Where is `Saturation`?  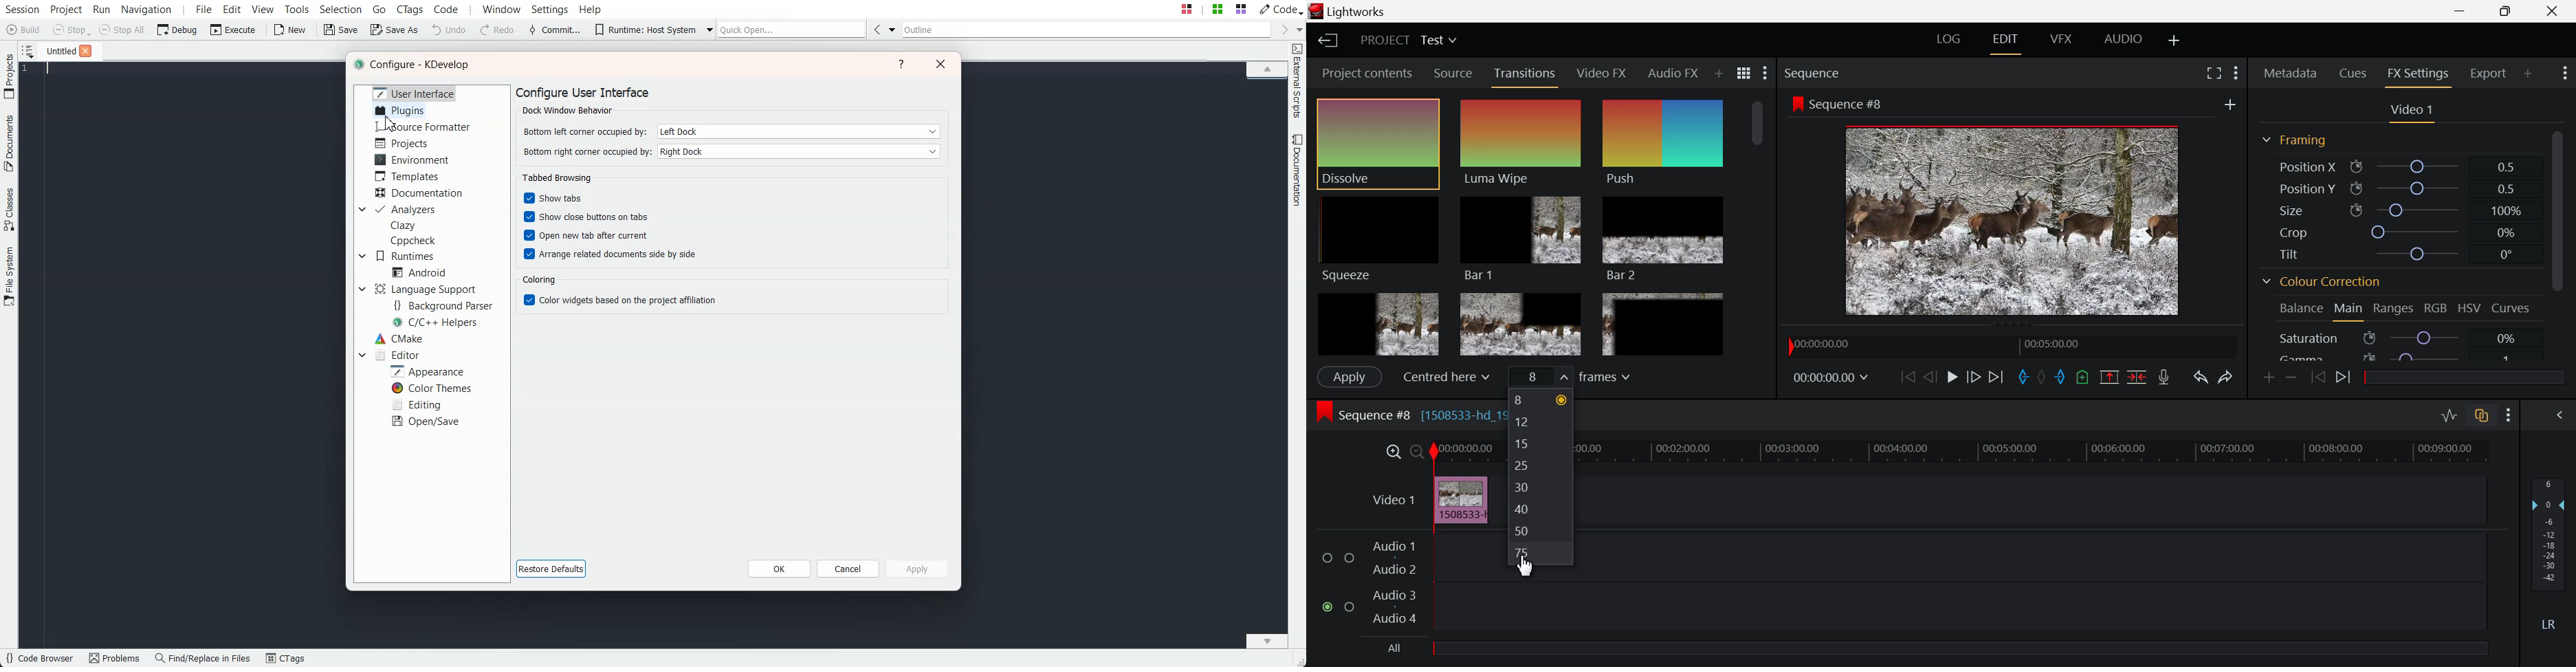 Saturation is located at coordinates (2400, 337).